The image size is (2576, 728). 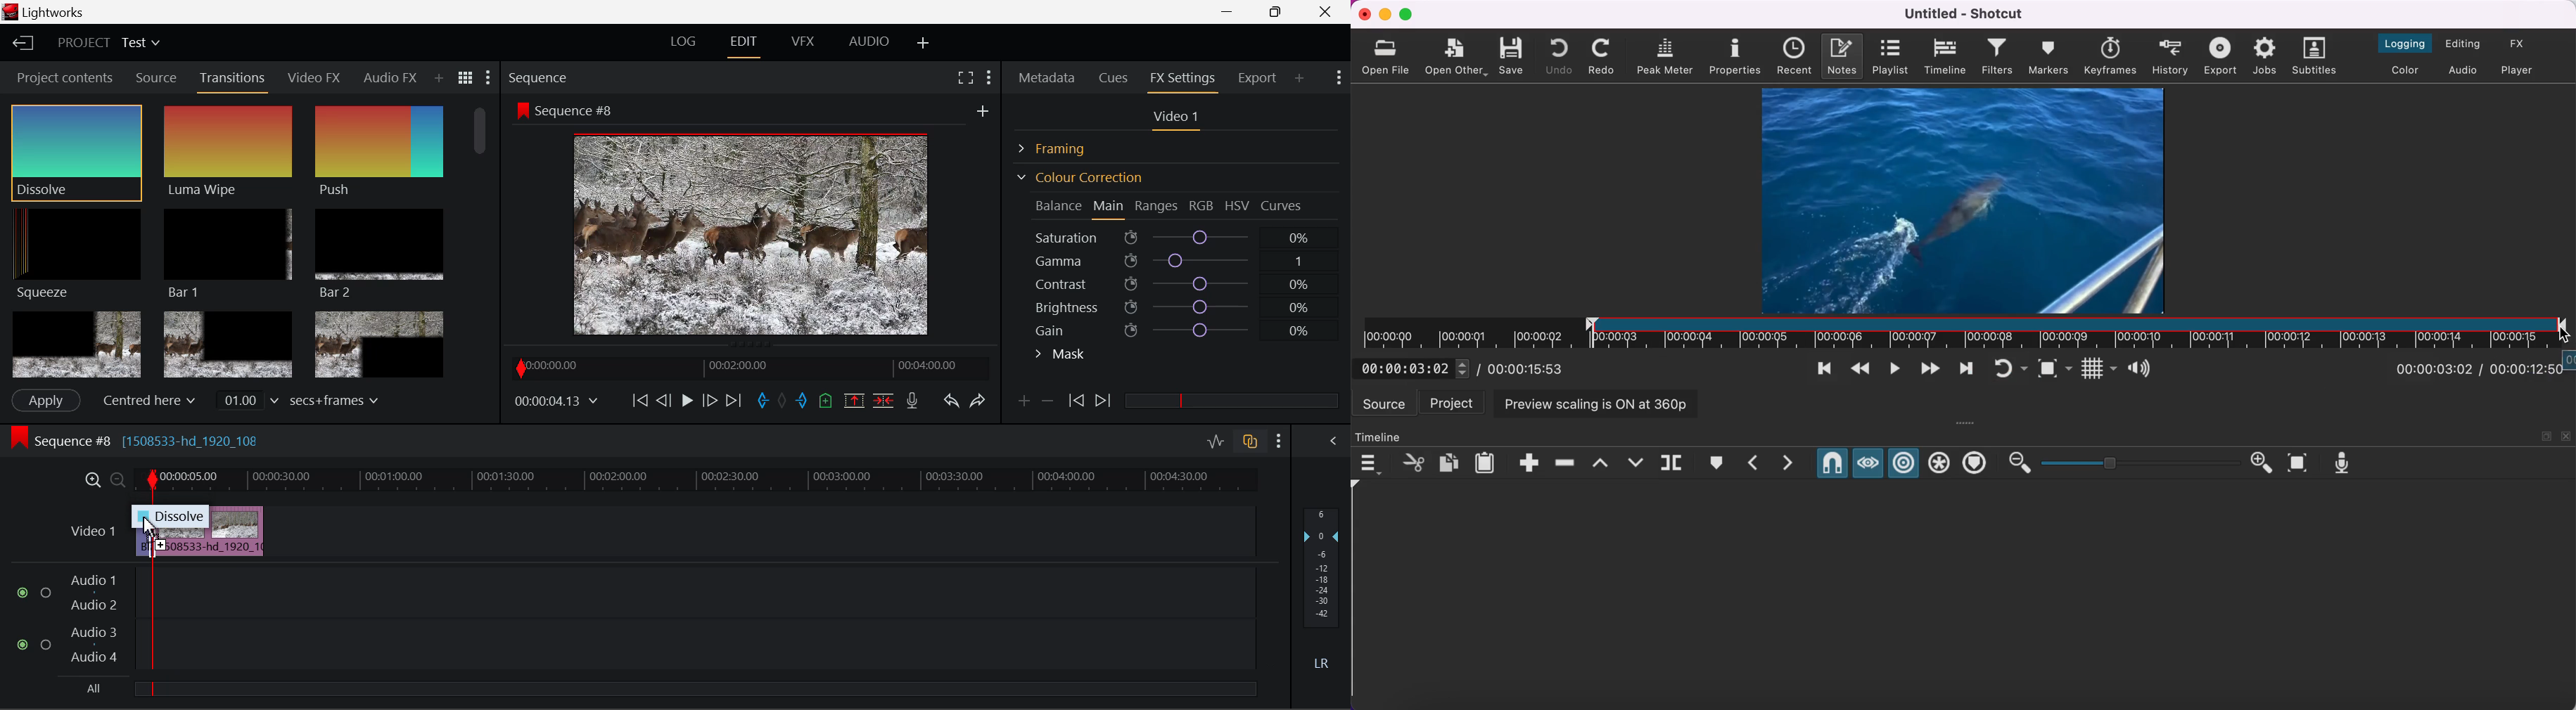 What do you see at coordinates (1283, 205) in the screenshot?
I see `Curves` at bounding box center [1283, 205].